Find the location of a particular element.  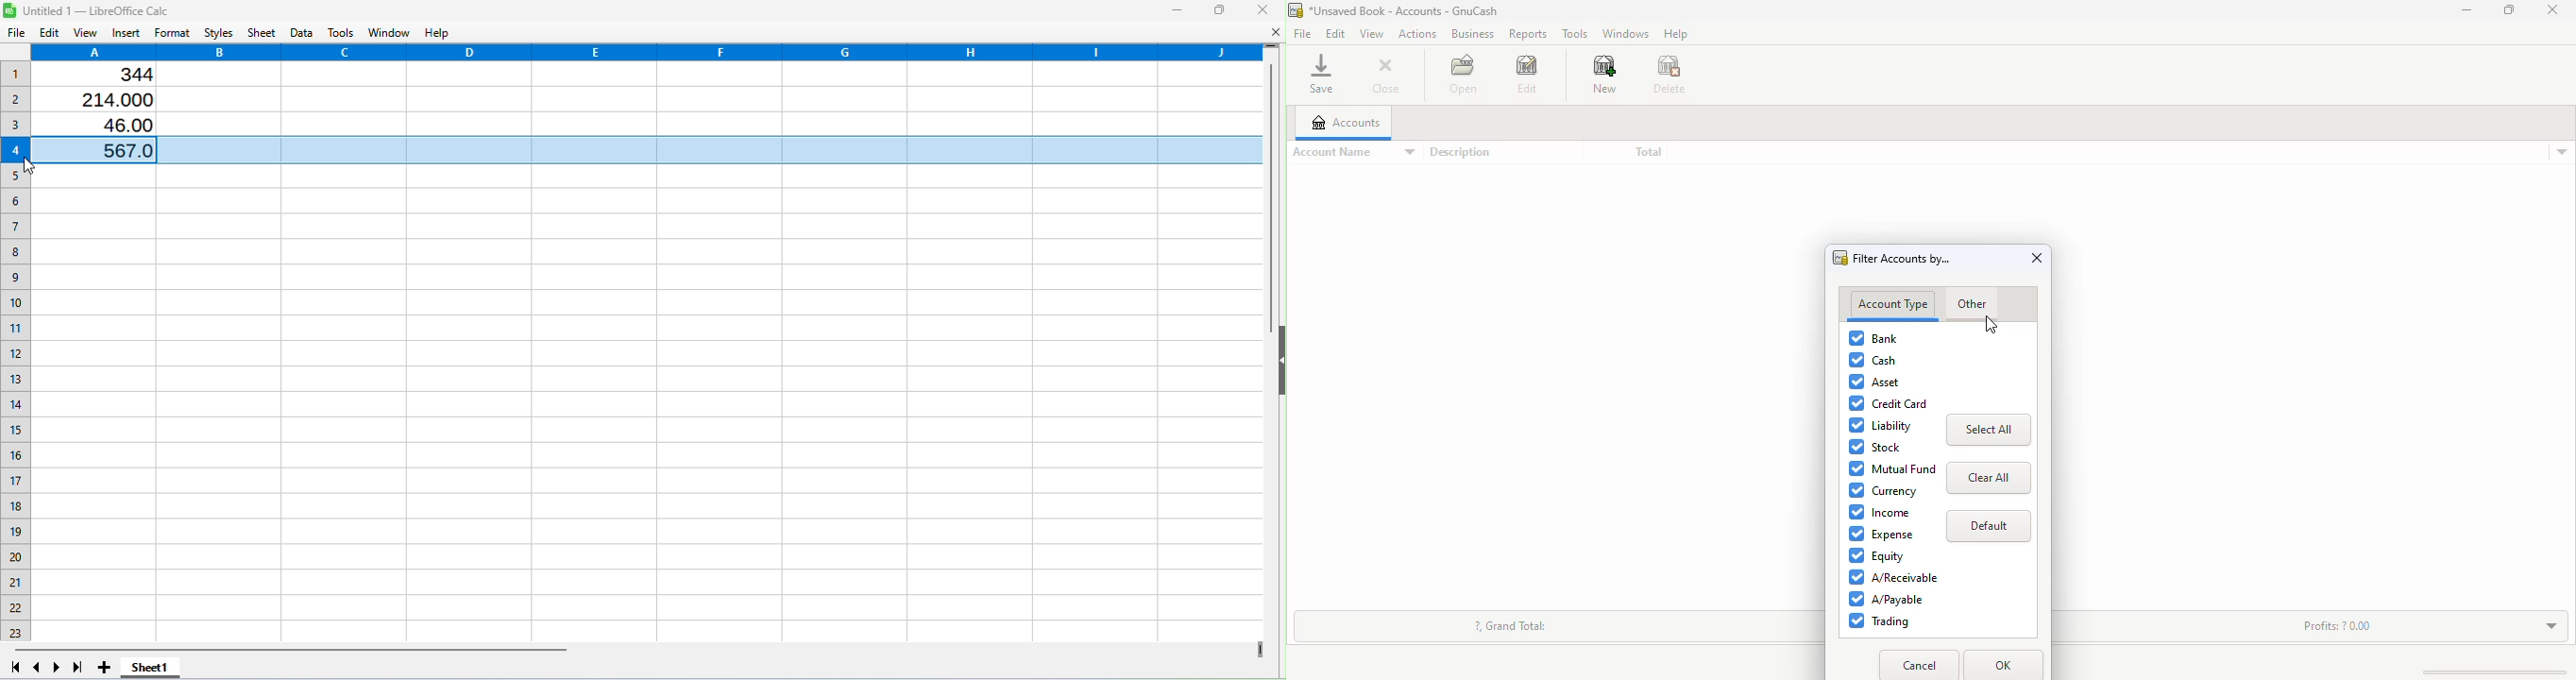

Help is located at coordinates (443, 32).